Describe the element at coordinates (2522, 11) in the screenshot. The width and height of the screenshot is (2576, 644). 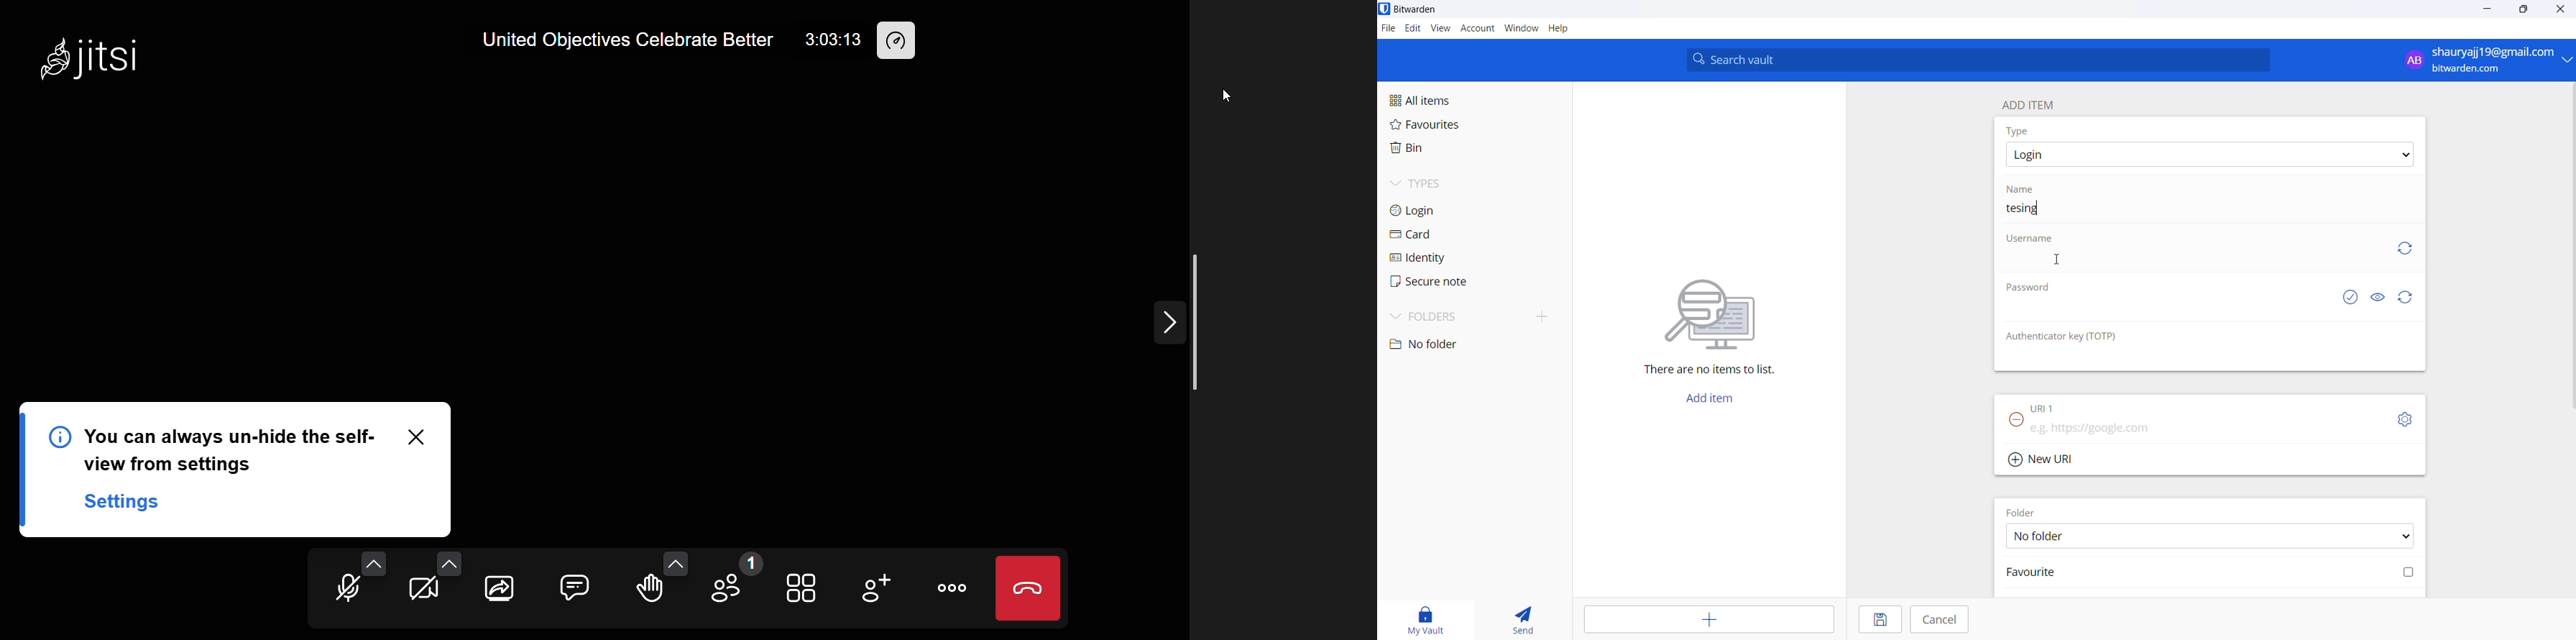
I see `maximize` at that location.